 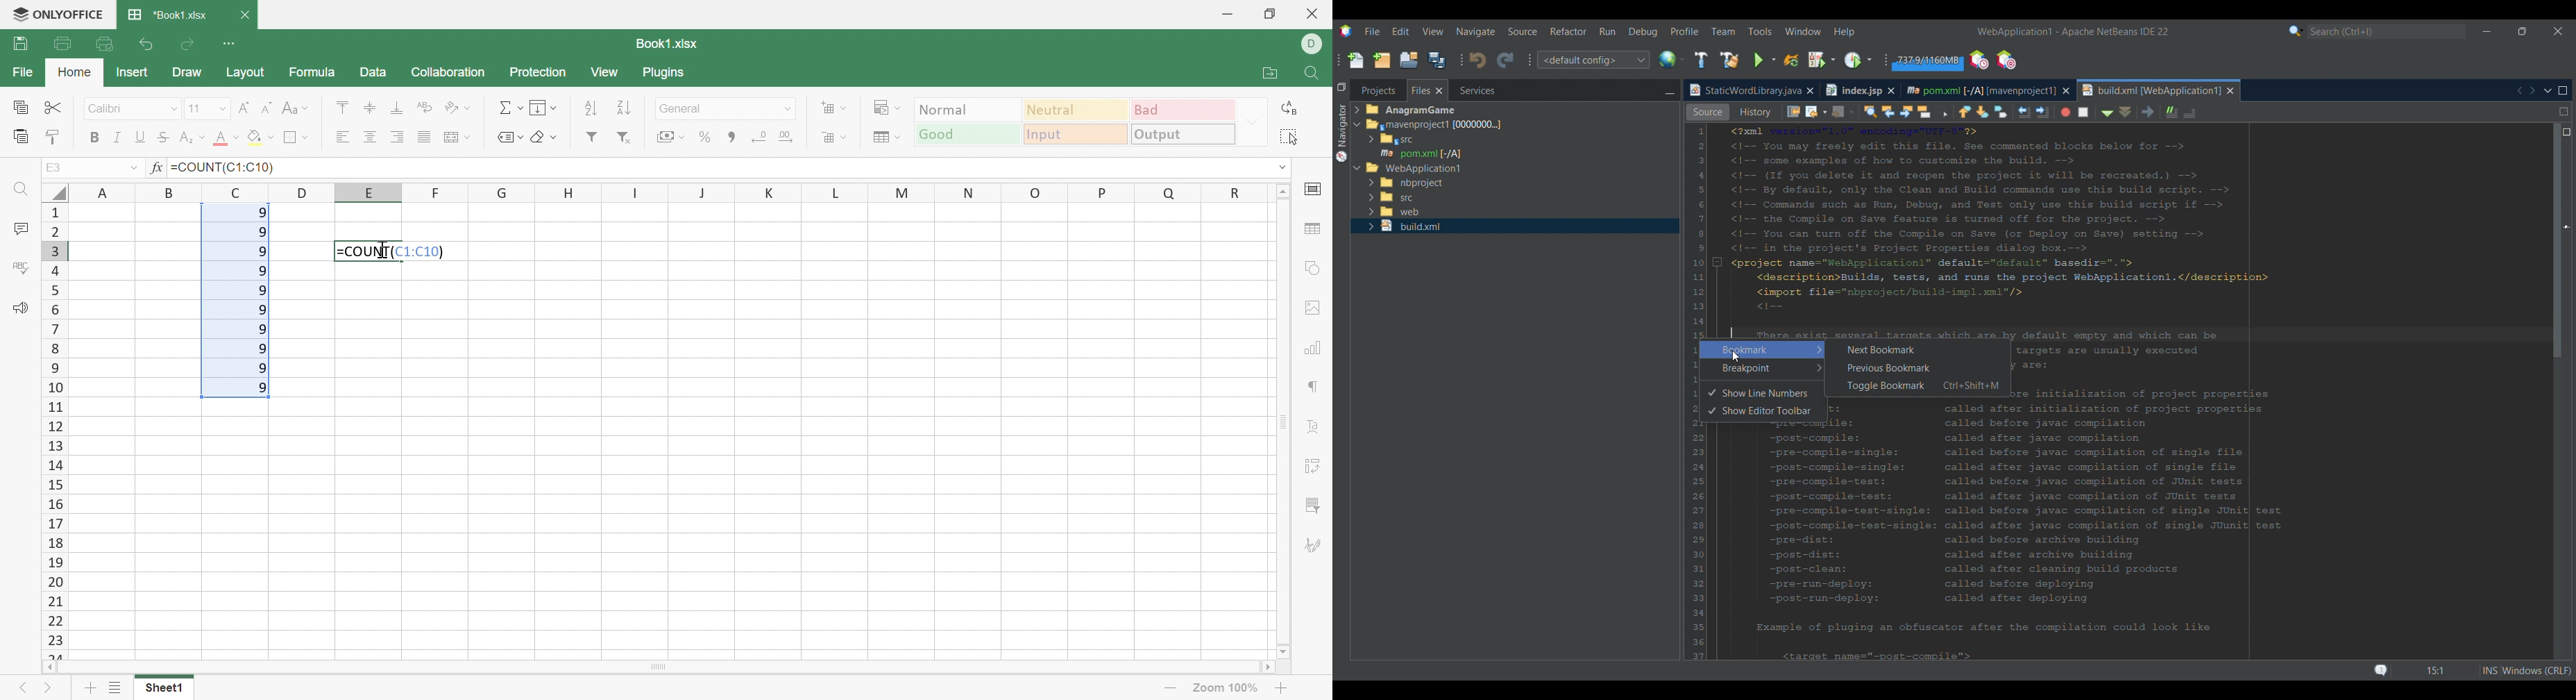 What do you see at coordinates (1428, 90) in the screenshot?
I see `Current selection highlighted` at bounding box center [1428, 90].